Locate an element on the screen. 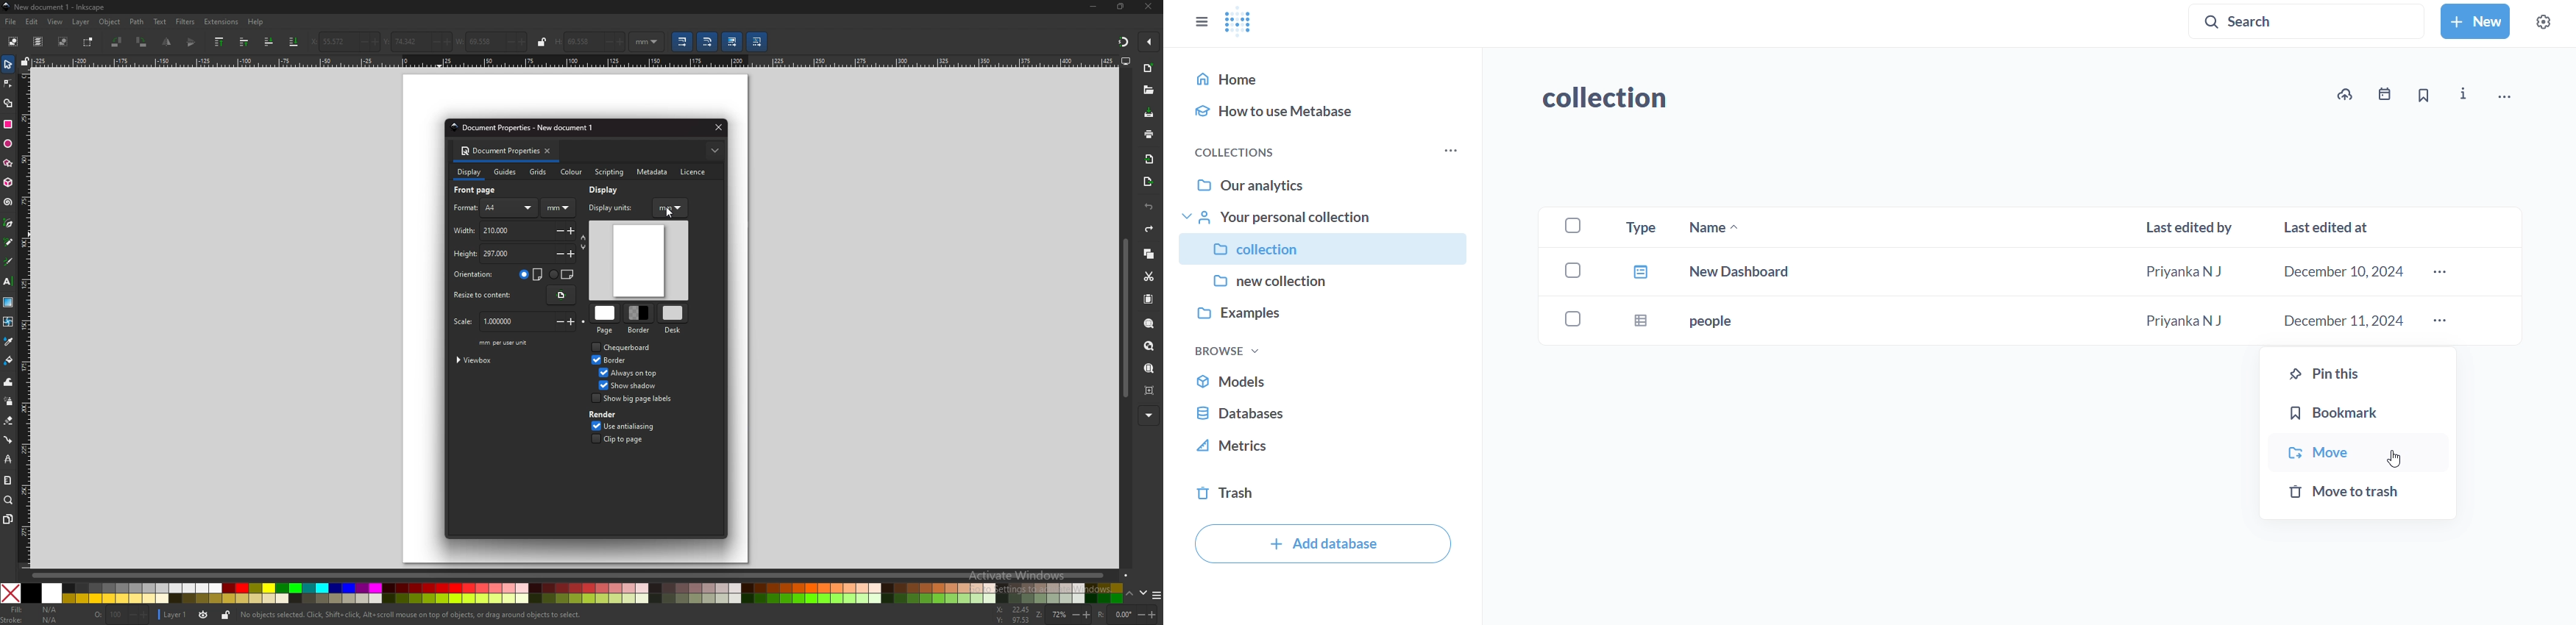  object is located at coordinates (110, 22).